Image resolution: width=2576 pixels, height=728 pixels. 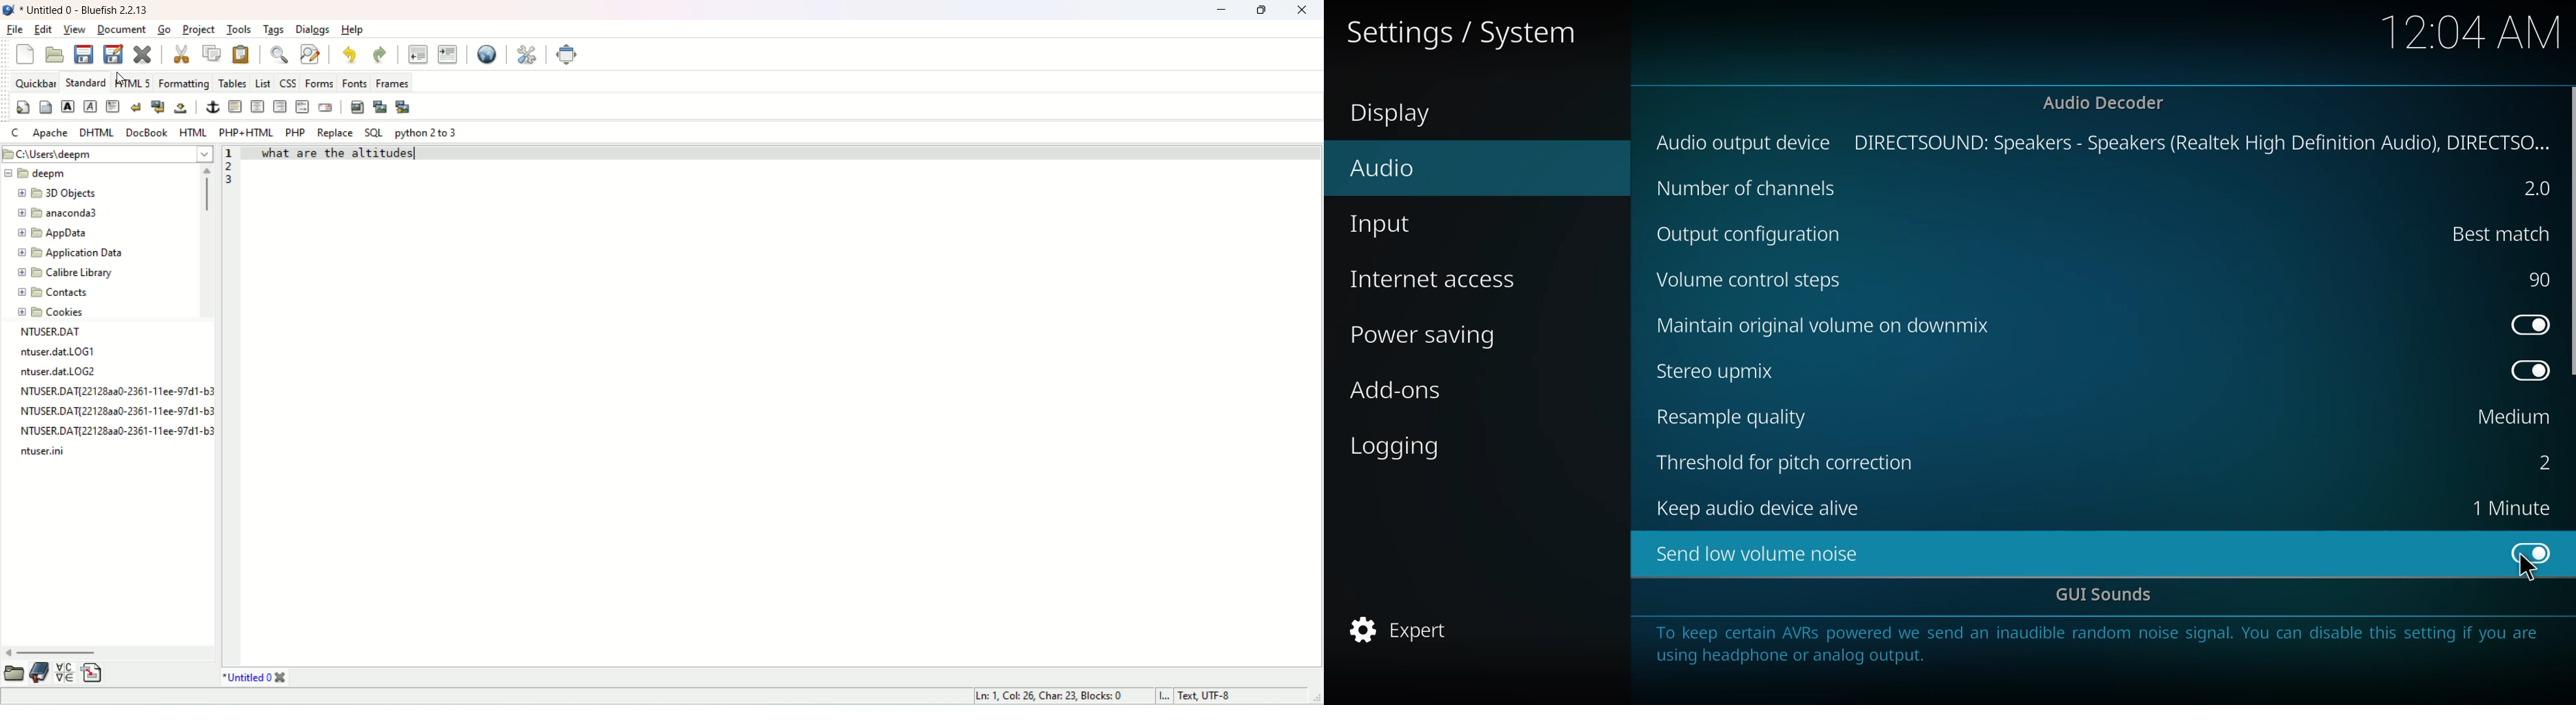 I want to click on documentation, so click(x=38, y=673).